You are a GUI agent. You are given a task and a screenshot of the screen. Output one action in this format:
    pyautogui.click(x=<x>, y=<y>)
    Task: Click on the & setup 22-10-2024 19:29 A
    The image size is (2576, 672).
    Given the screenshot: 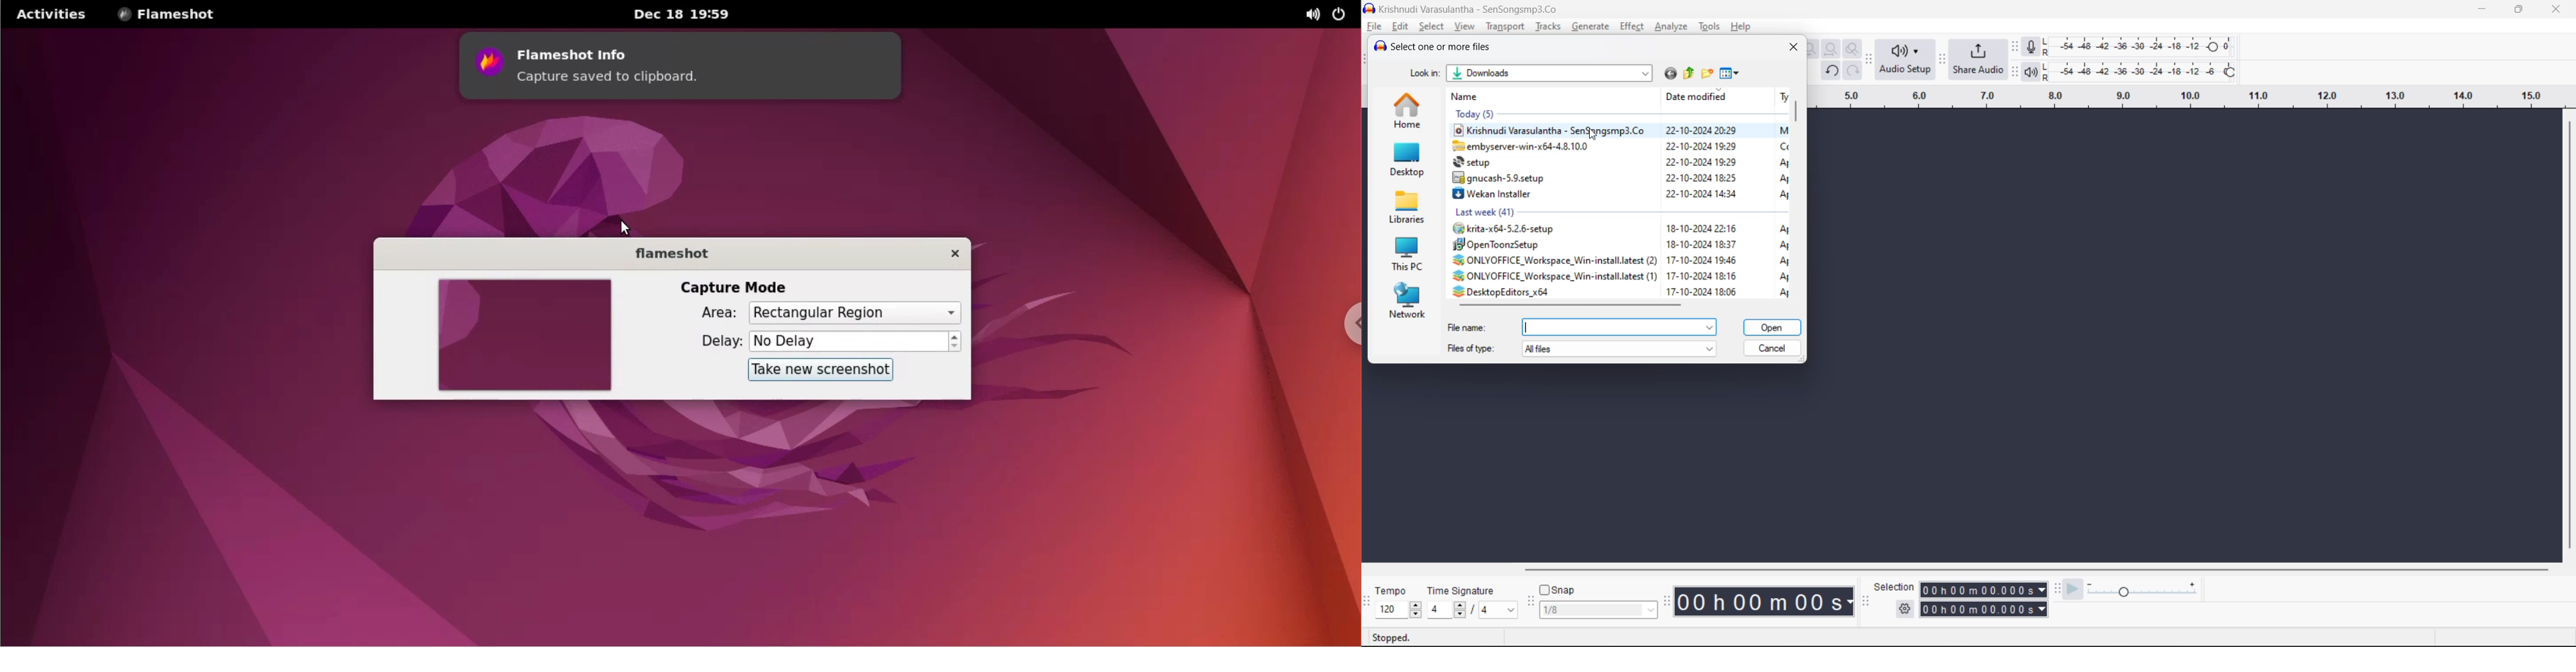 What is the action you would take?
    pyautogui.click(x=1619, y=161)
    